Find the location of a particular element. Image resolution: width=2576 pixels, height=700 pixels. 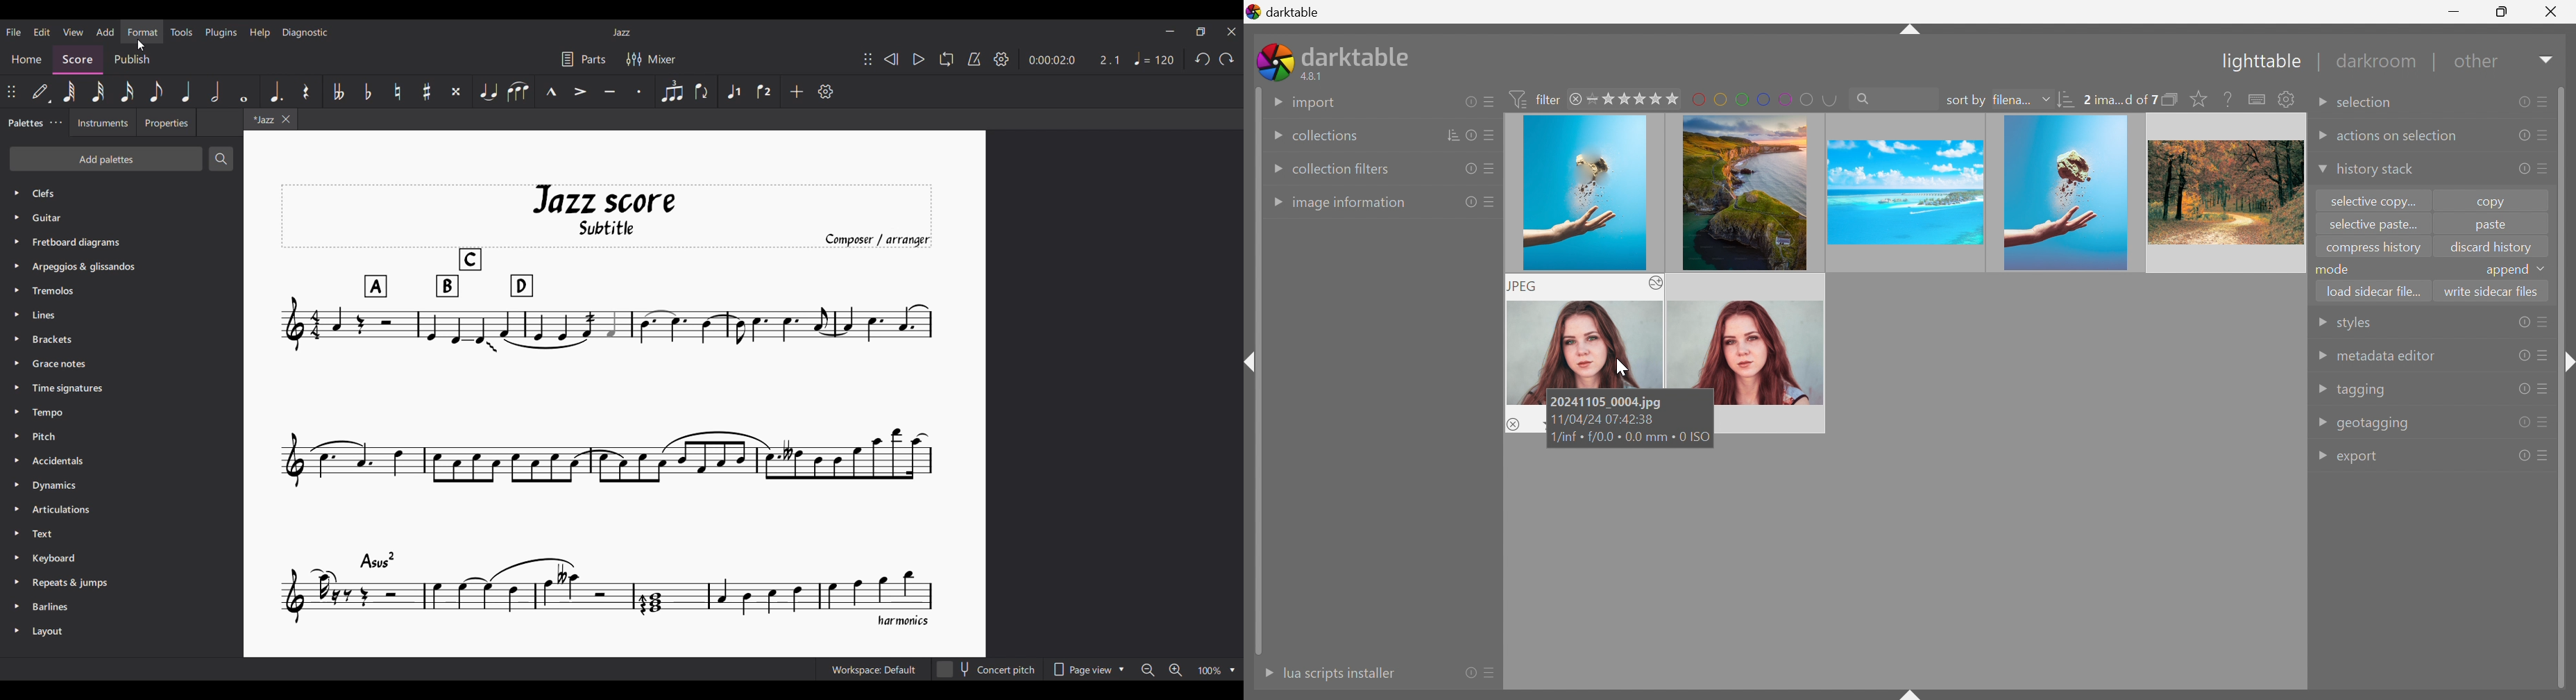

close is located at coordinates (1577, 101).